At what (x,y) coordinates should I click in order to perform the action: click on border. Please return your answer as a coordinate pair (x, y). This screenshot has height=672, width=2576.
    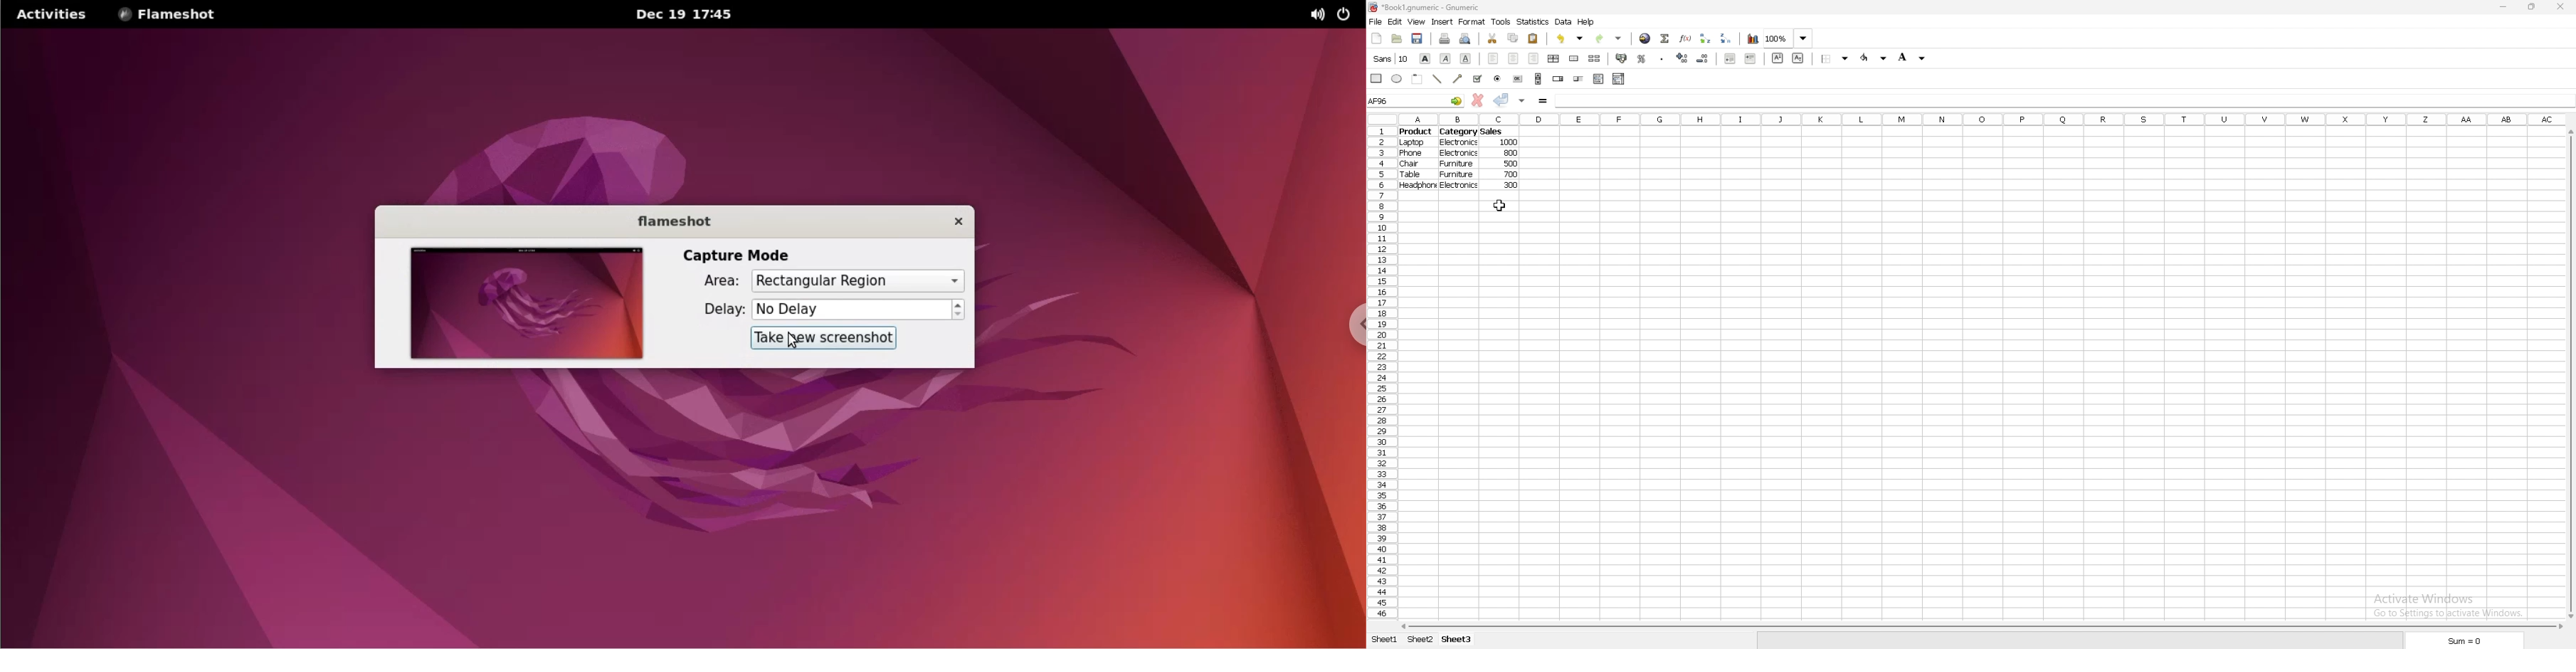
    Looking at the image, I should click on (1836, 57).